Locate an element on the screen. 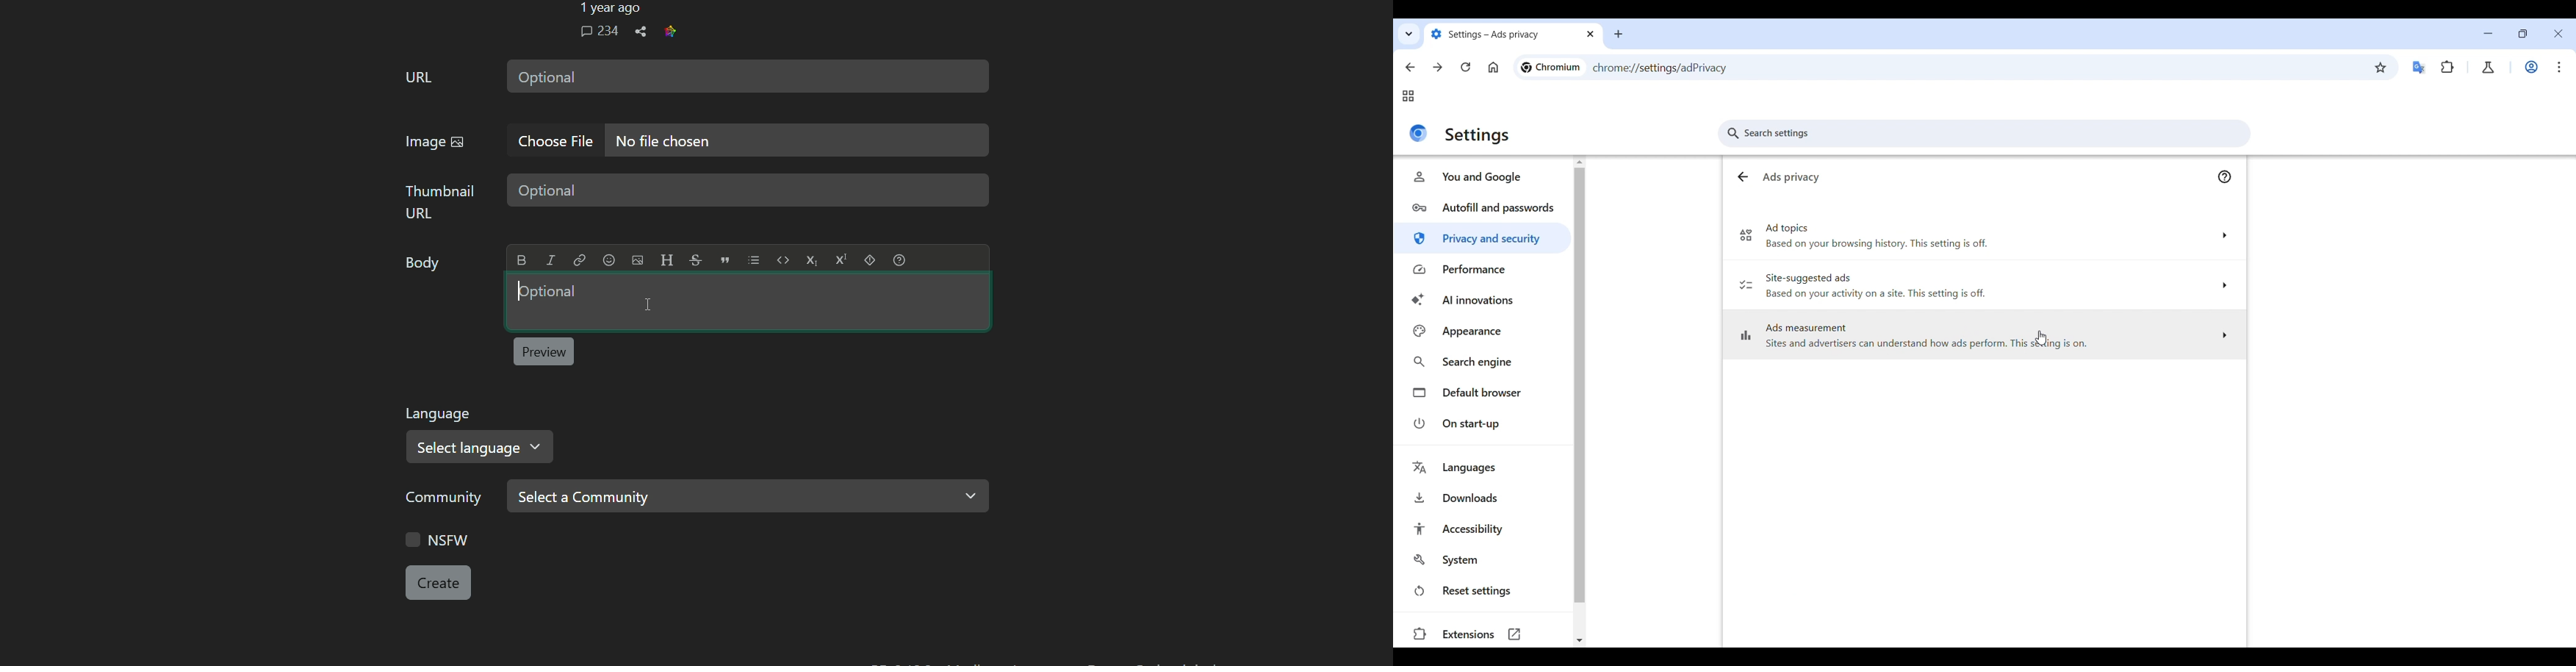 The height and width of the screenshot is (672, 2576). Web link of current page is located at coordinates (1674, 68).